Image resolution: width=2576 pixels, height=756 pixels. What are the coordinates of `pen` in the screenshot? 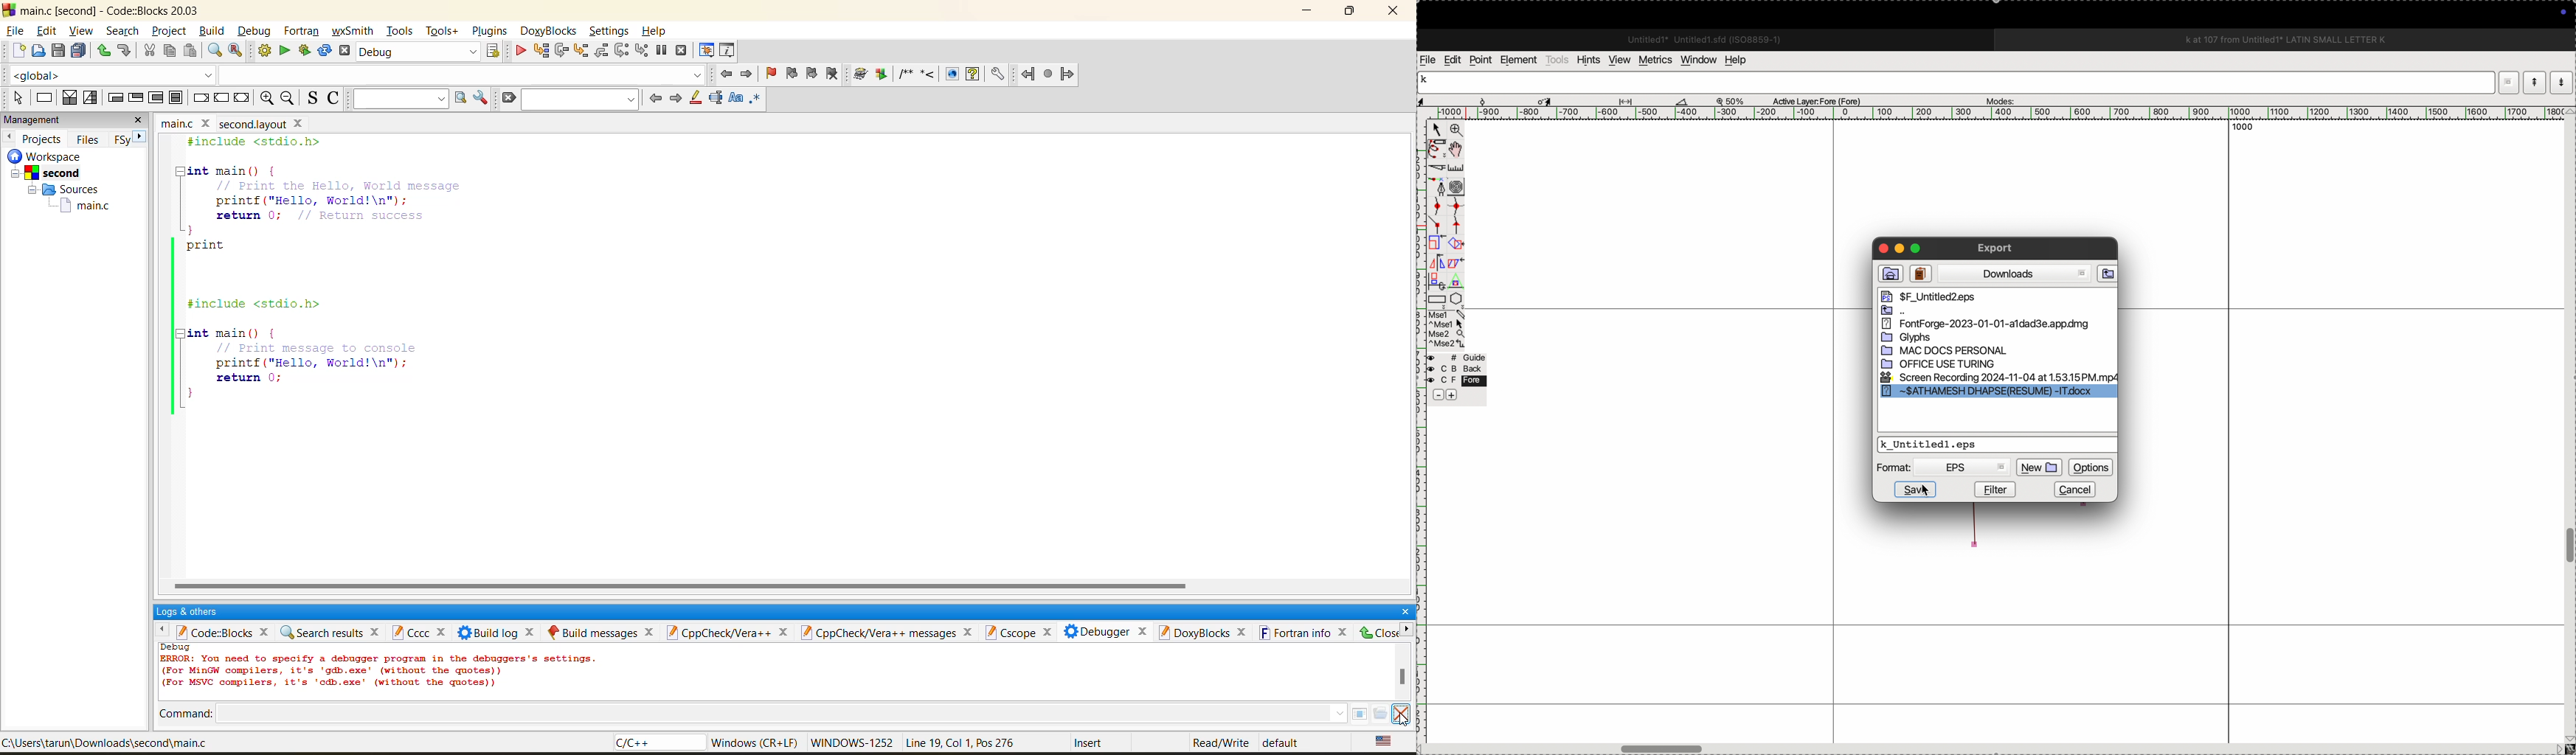 It's located at (1437, 149).